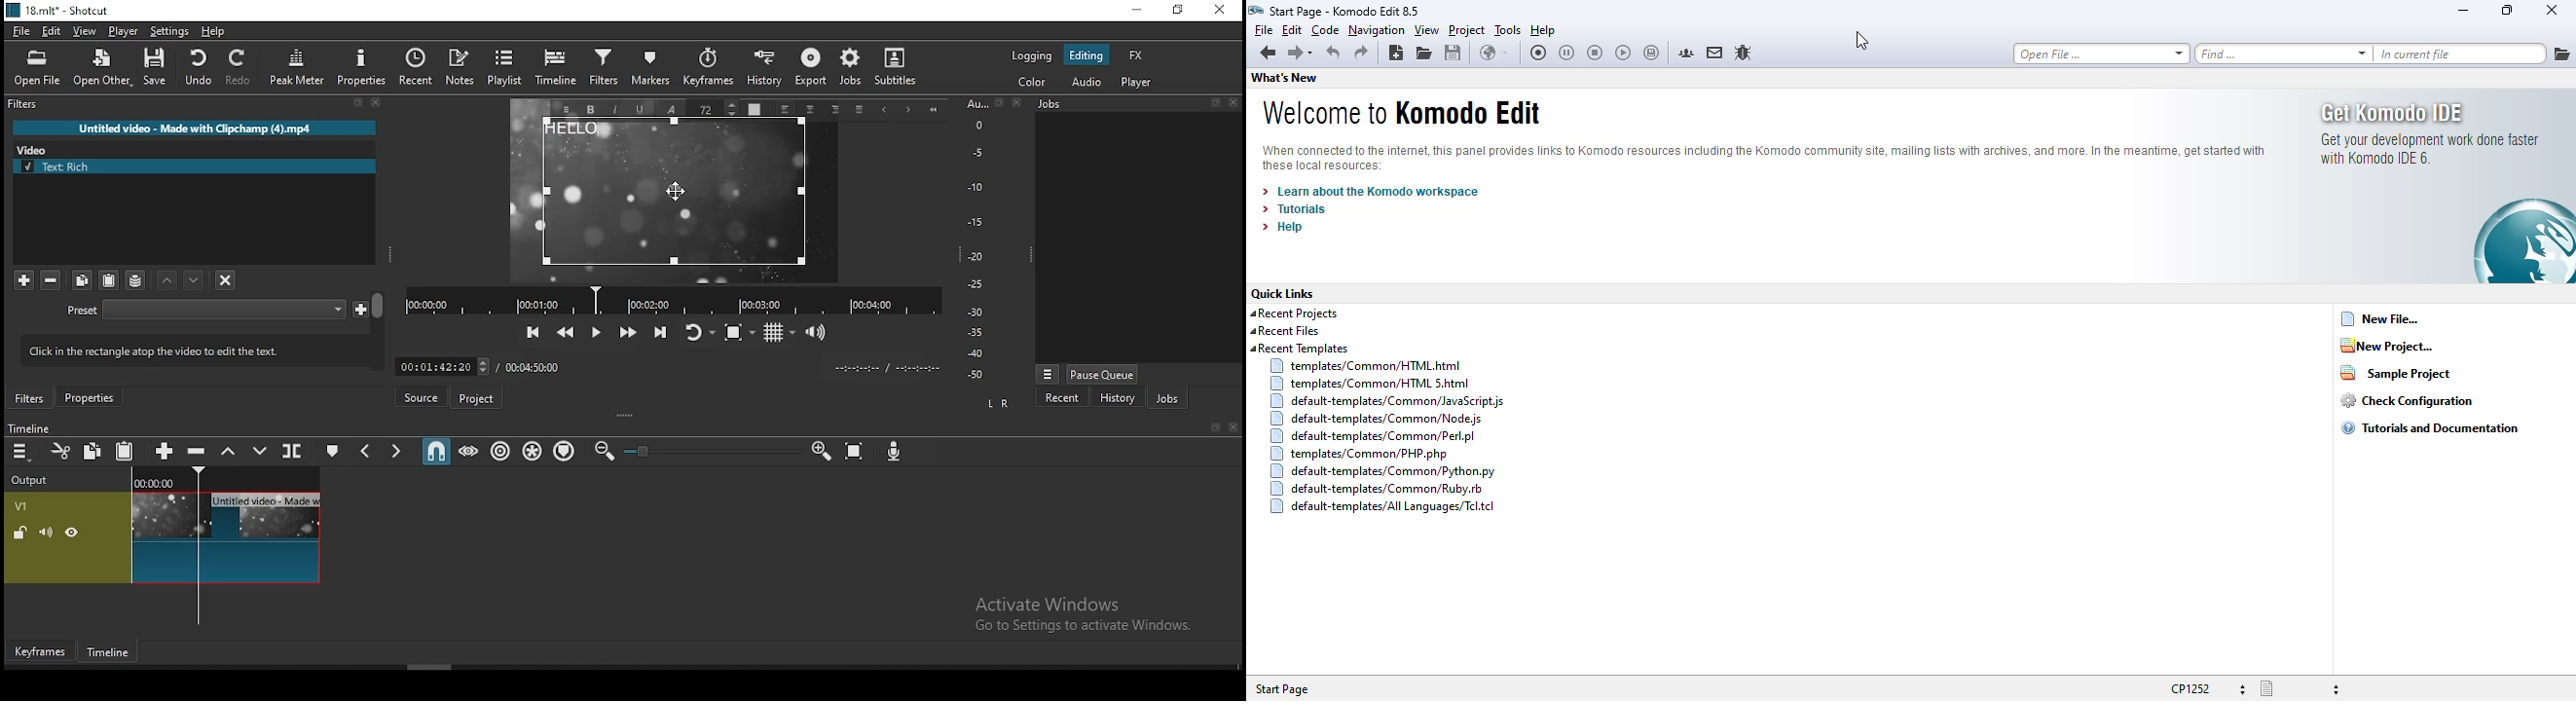 This screenshot has width=2576, height=728. I want to click on edit, so click(54, 32).